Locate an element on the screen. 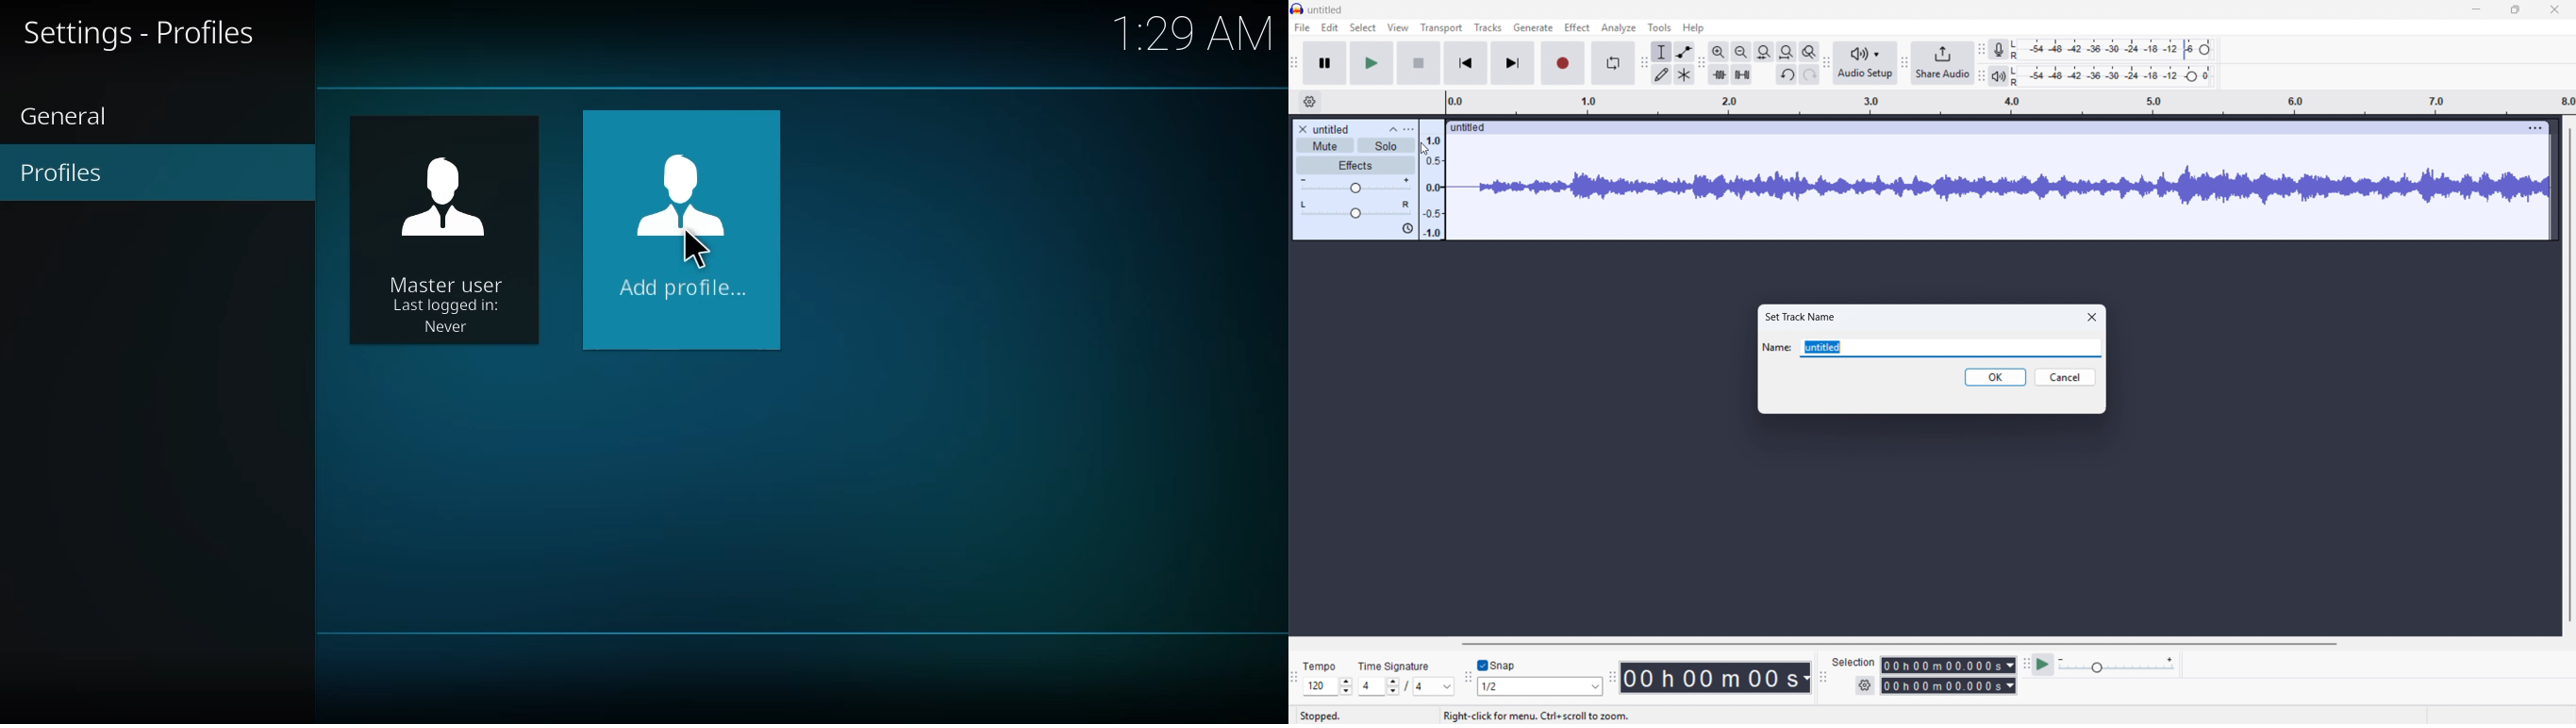 This screenshot has width=2576, height=728. Amplitude  is located at coordinates (1431, 179).